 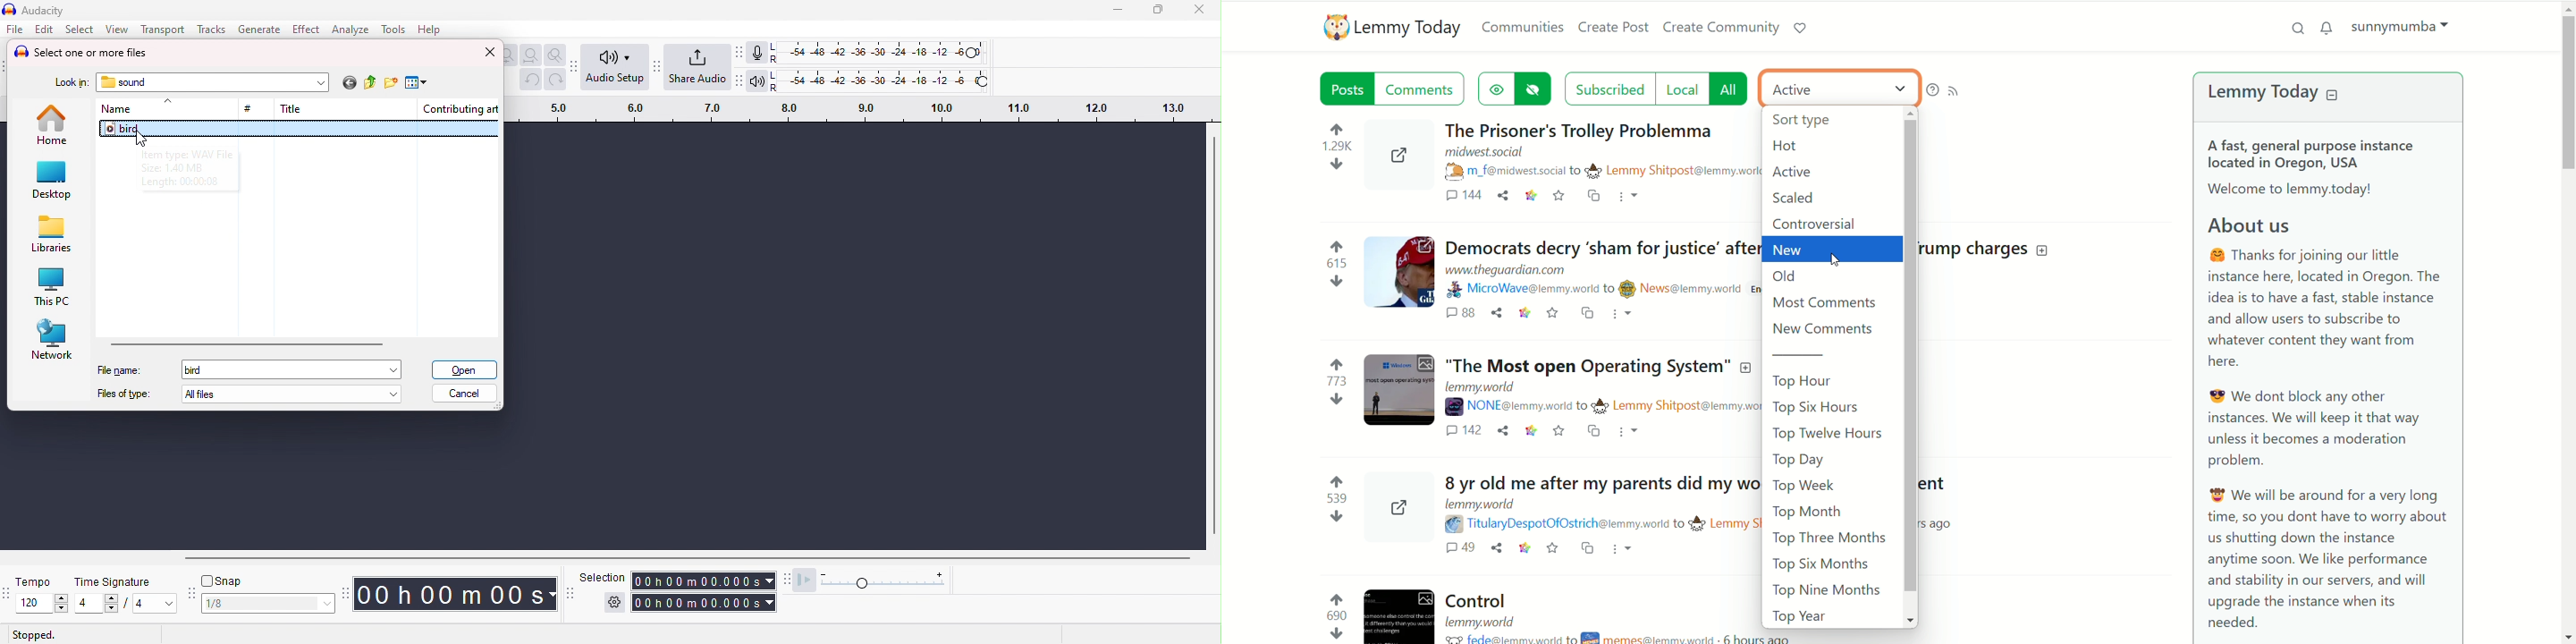 I want to click on file is selected, so click(x=300, y=131).